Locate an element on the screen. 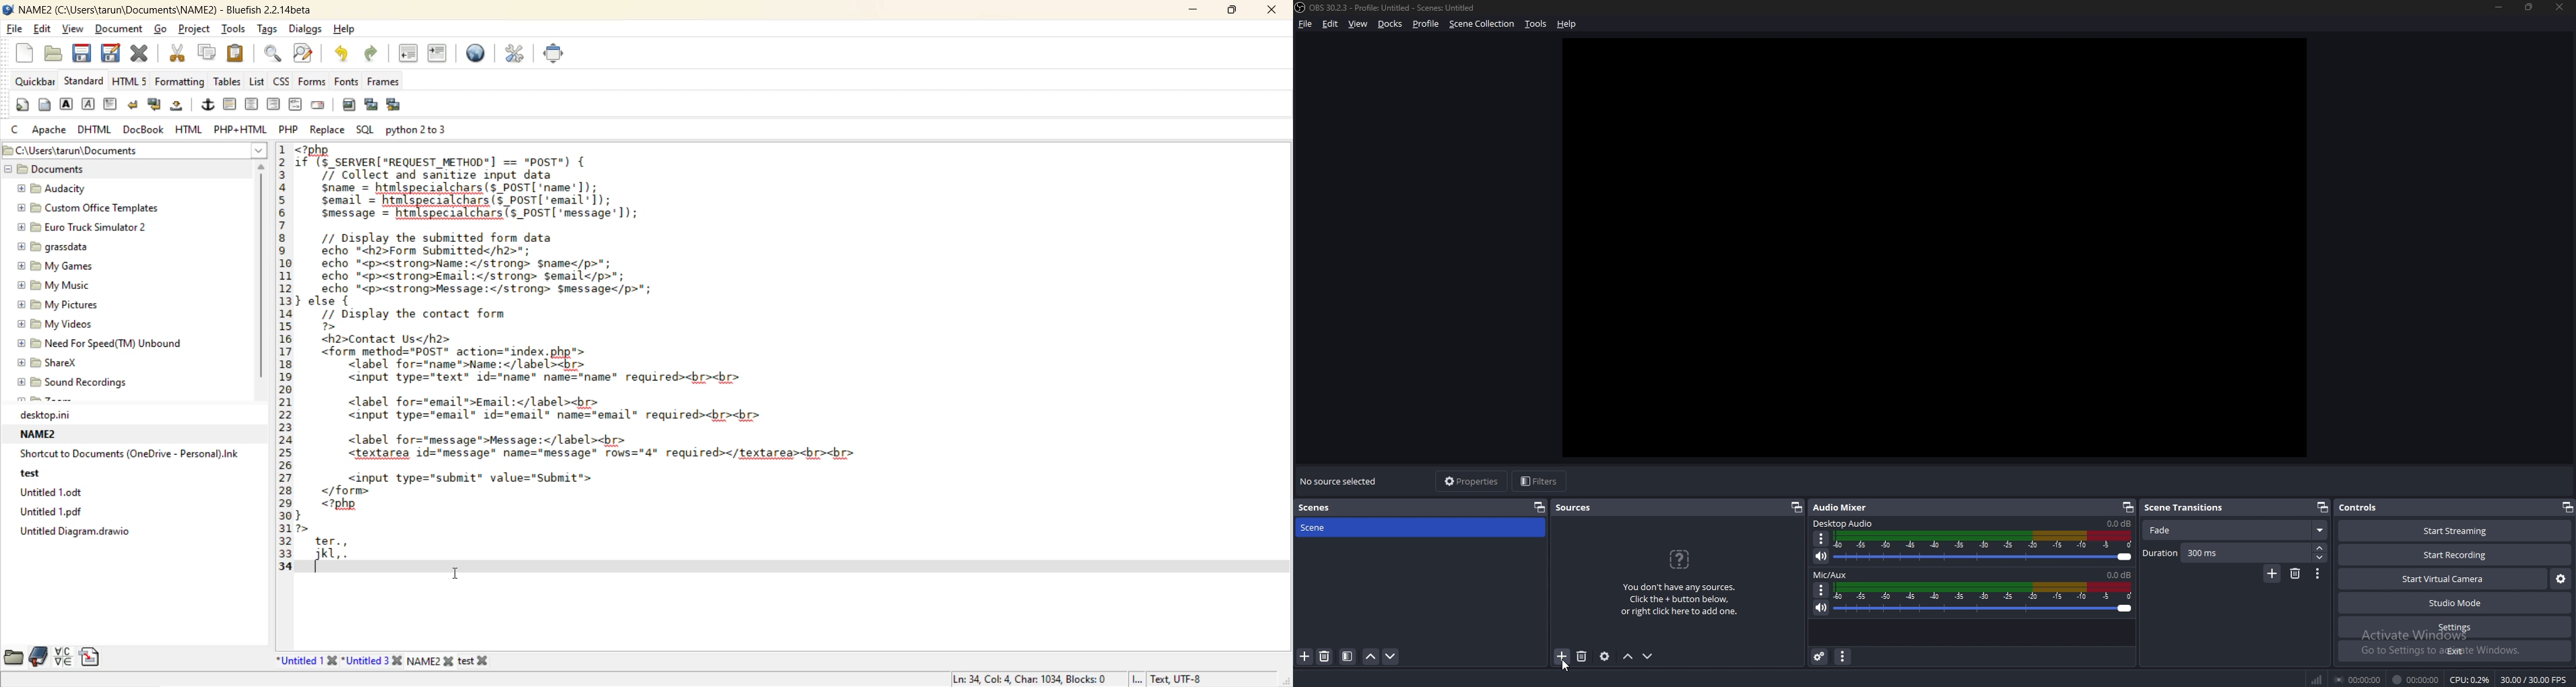 Image resolution: width=2576 pixels, height=700 pixels. preview in browser is located at coordinates (476, 53).